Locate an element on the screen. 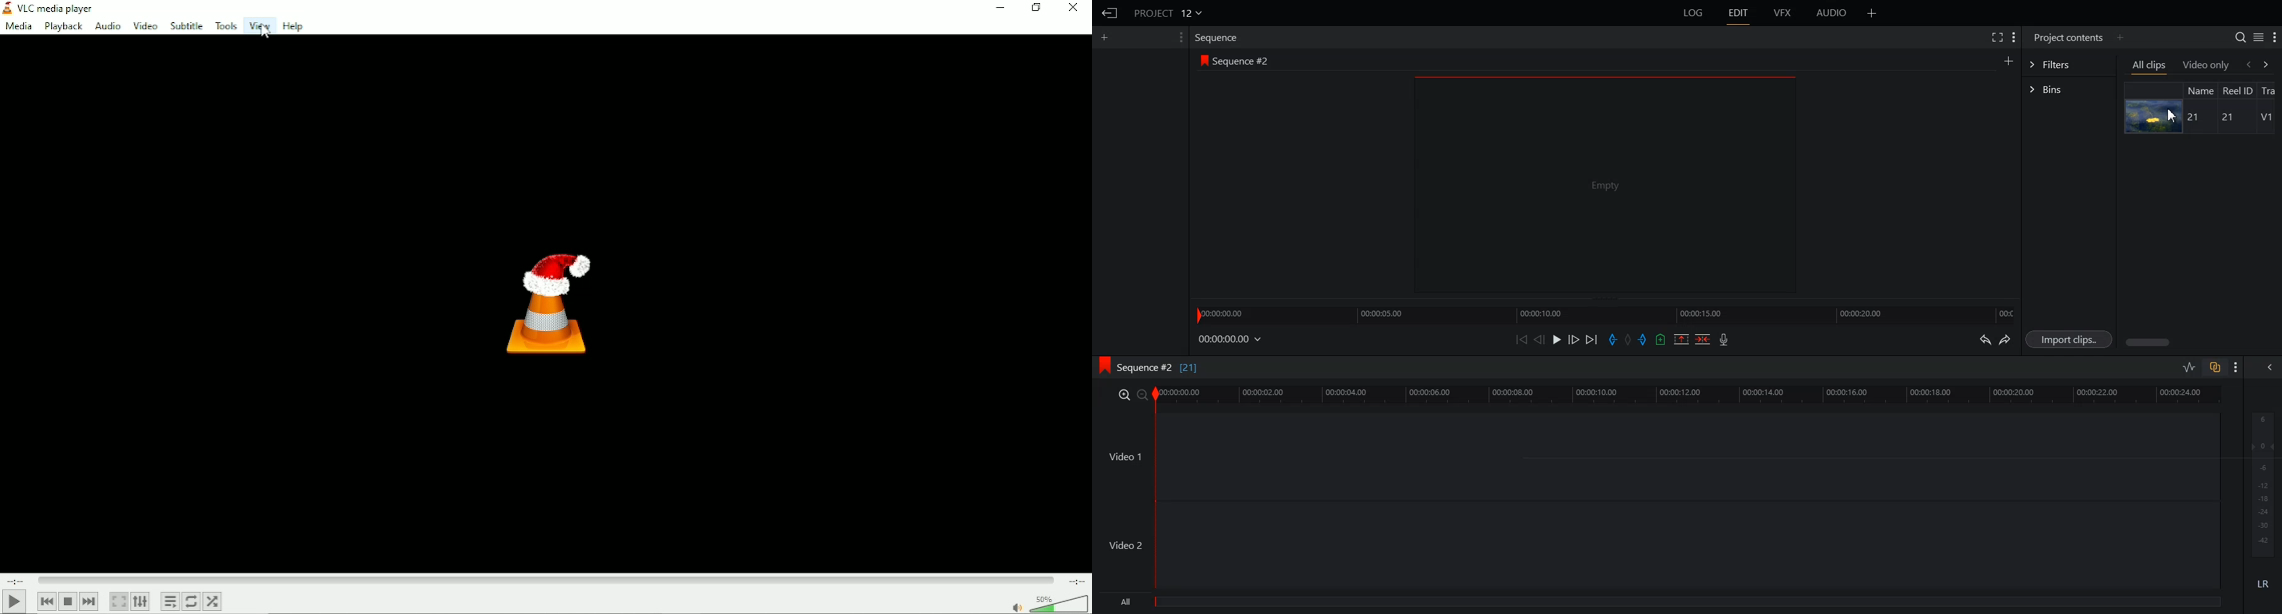  Add an in mark at the current position is located at coordinates (1613, 339).